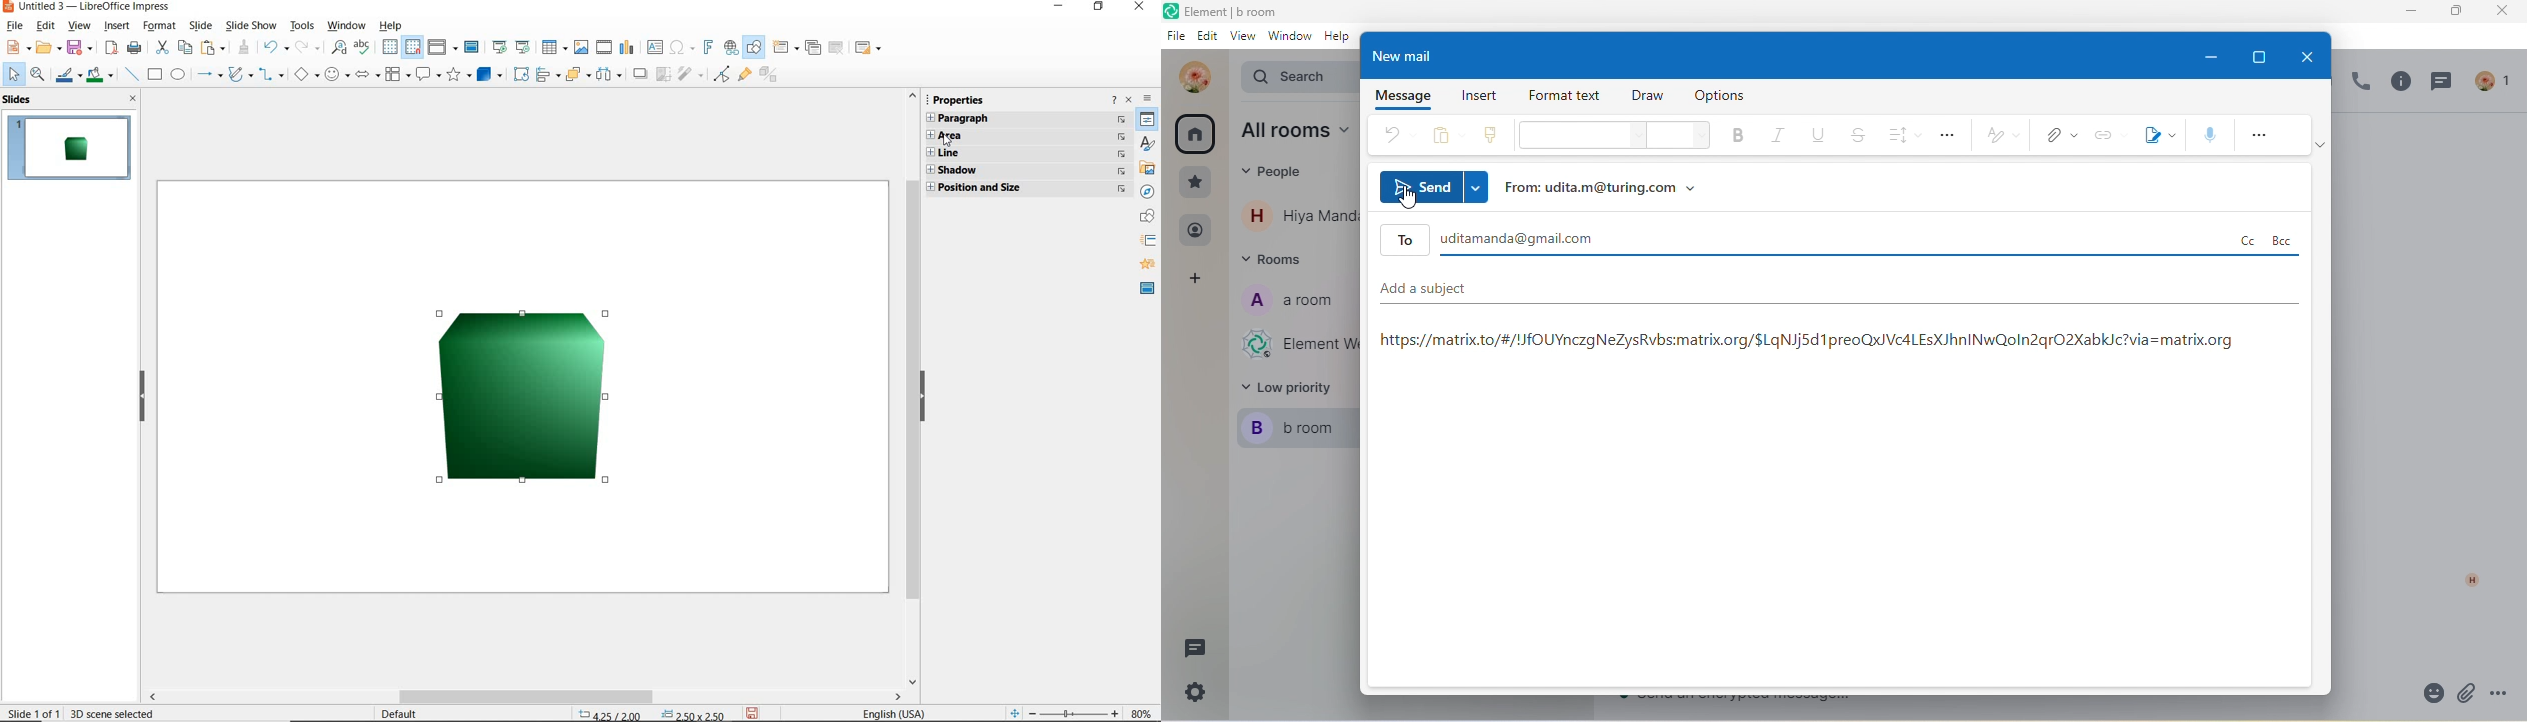 This screenshot has width=2548, height=728. I want to click on display views, so click(443, 48).